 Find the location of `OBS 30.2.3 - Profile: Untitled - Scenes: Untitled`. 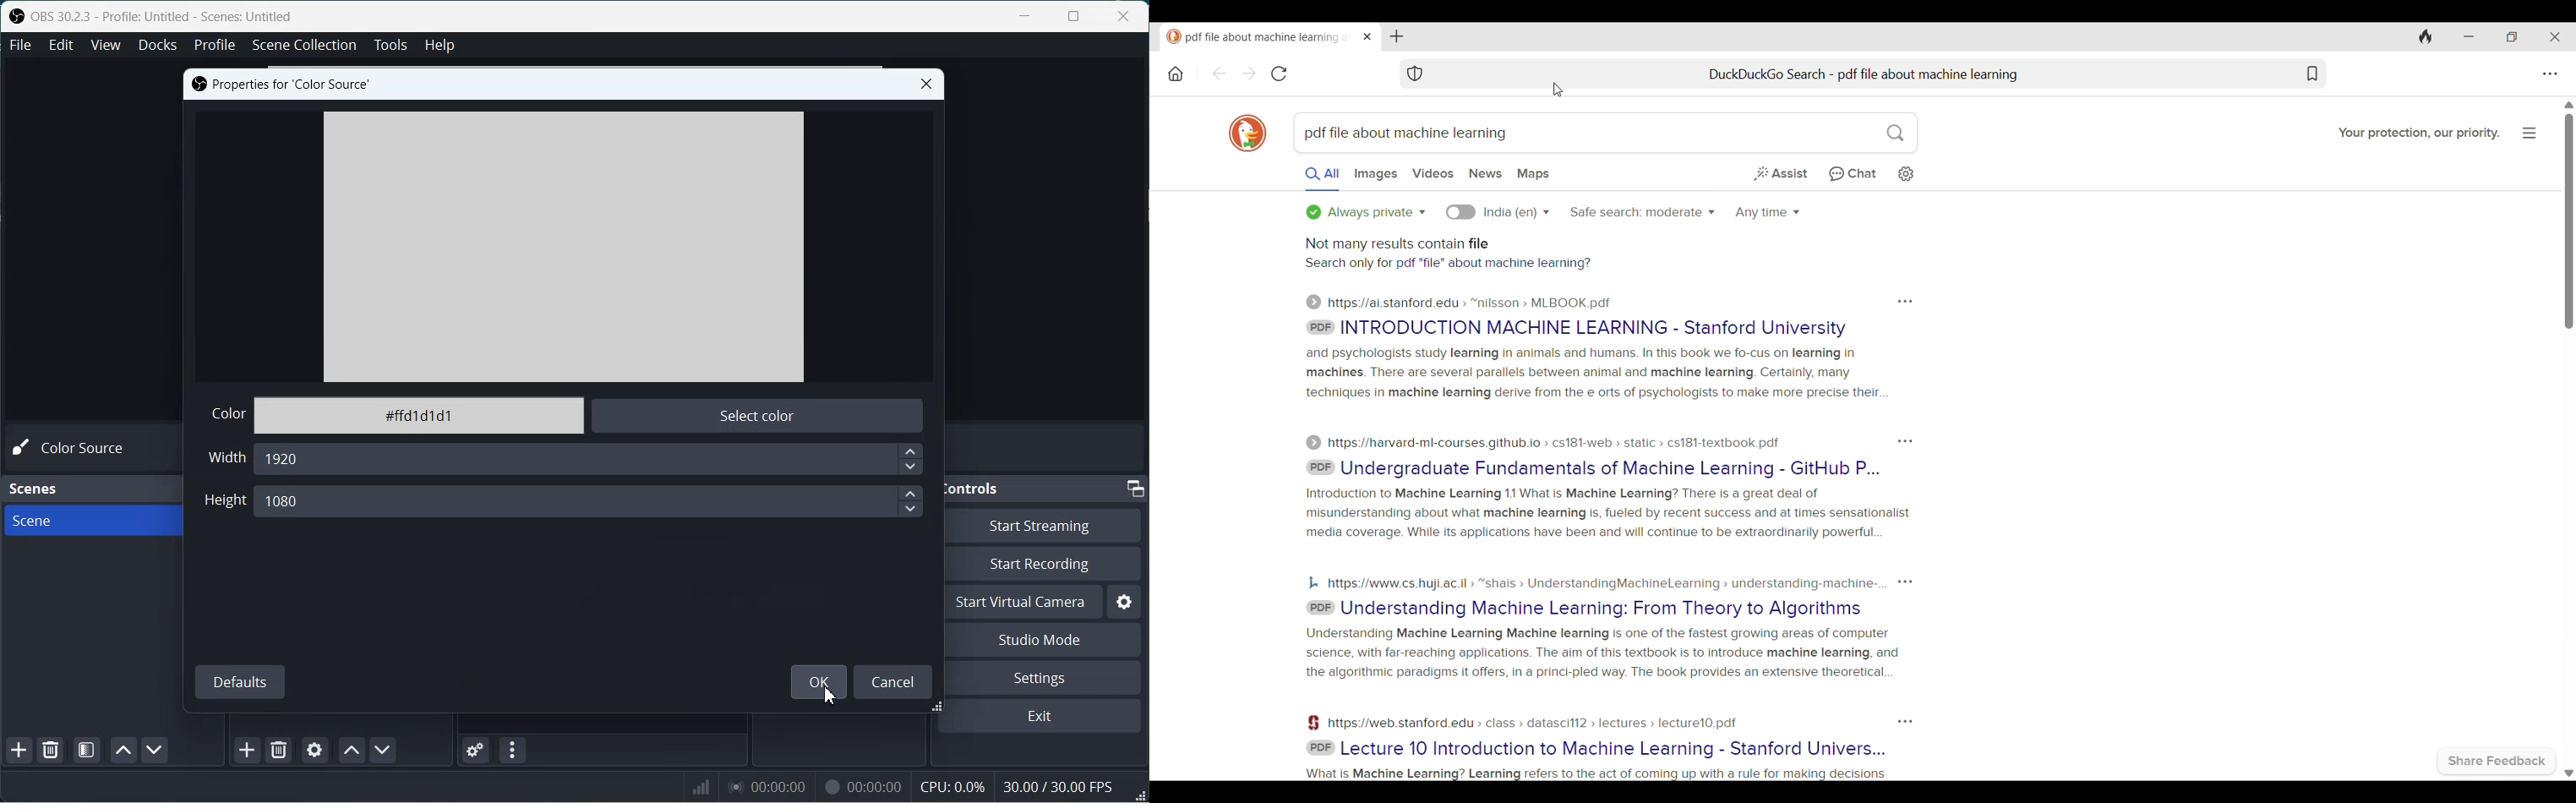

OBS 30.2.3 - Profile: Untitled - Scenes: Untitled is located at coordinates (165, 16).